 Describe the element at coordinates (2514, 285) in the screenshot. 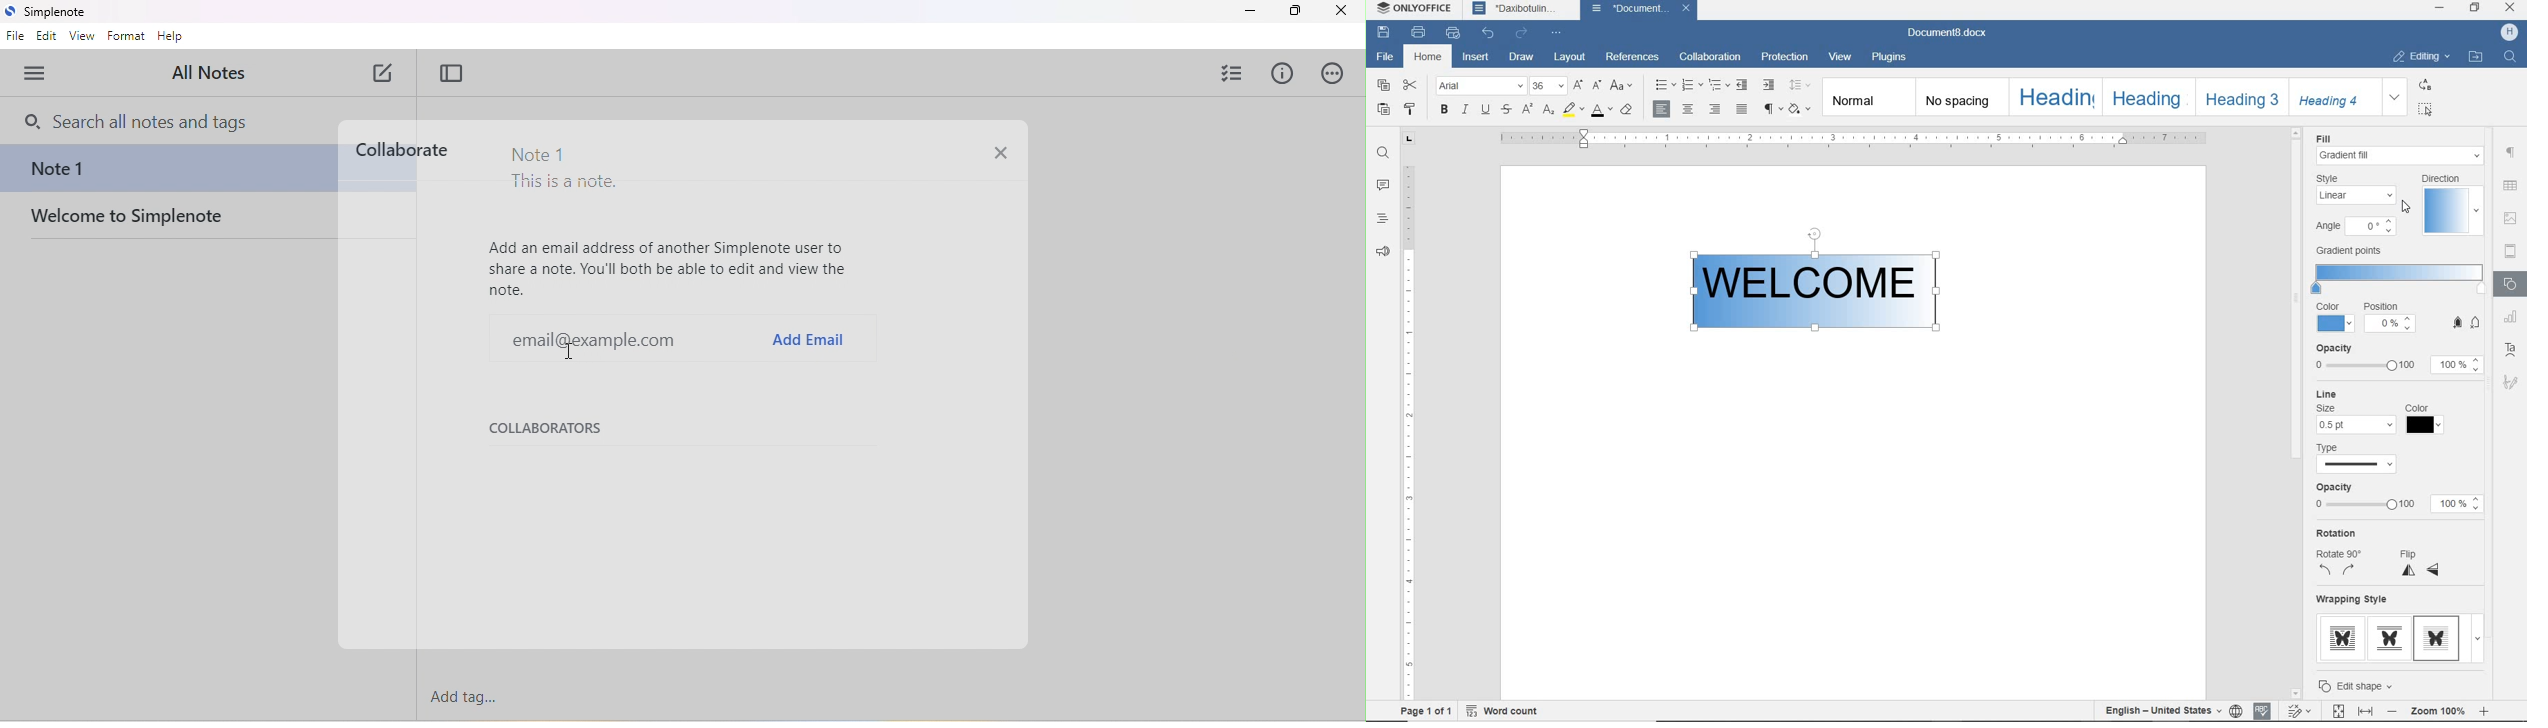

I see `SHAPE` at that location.